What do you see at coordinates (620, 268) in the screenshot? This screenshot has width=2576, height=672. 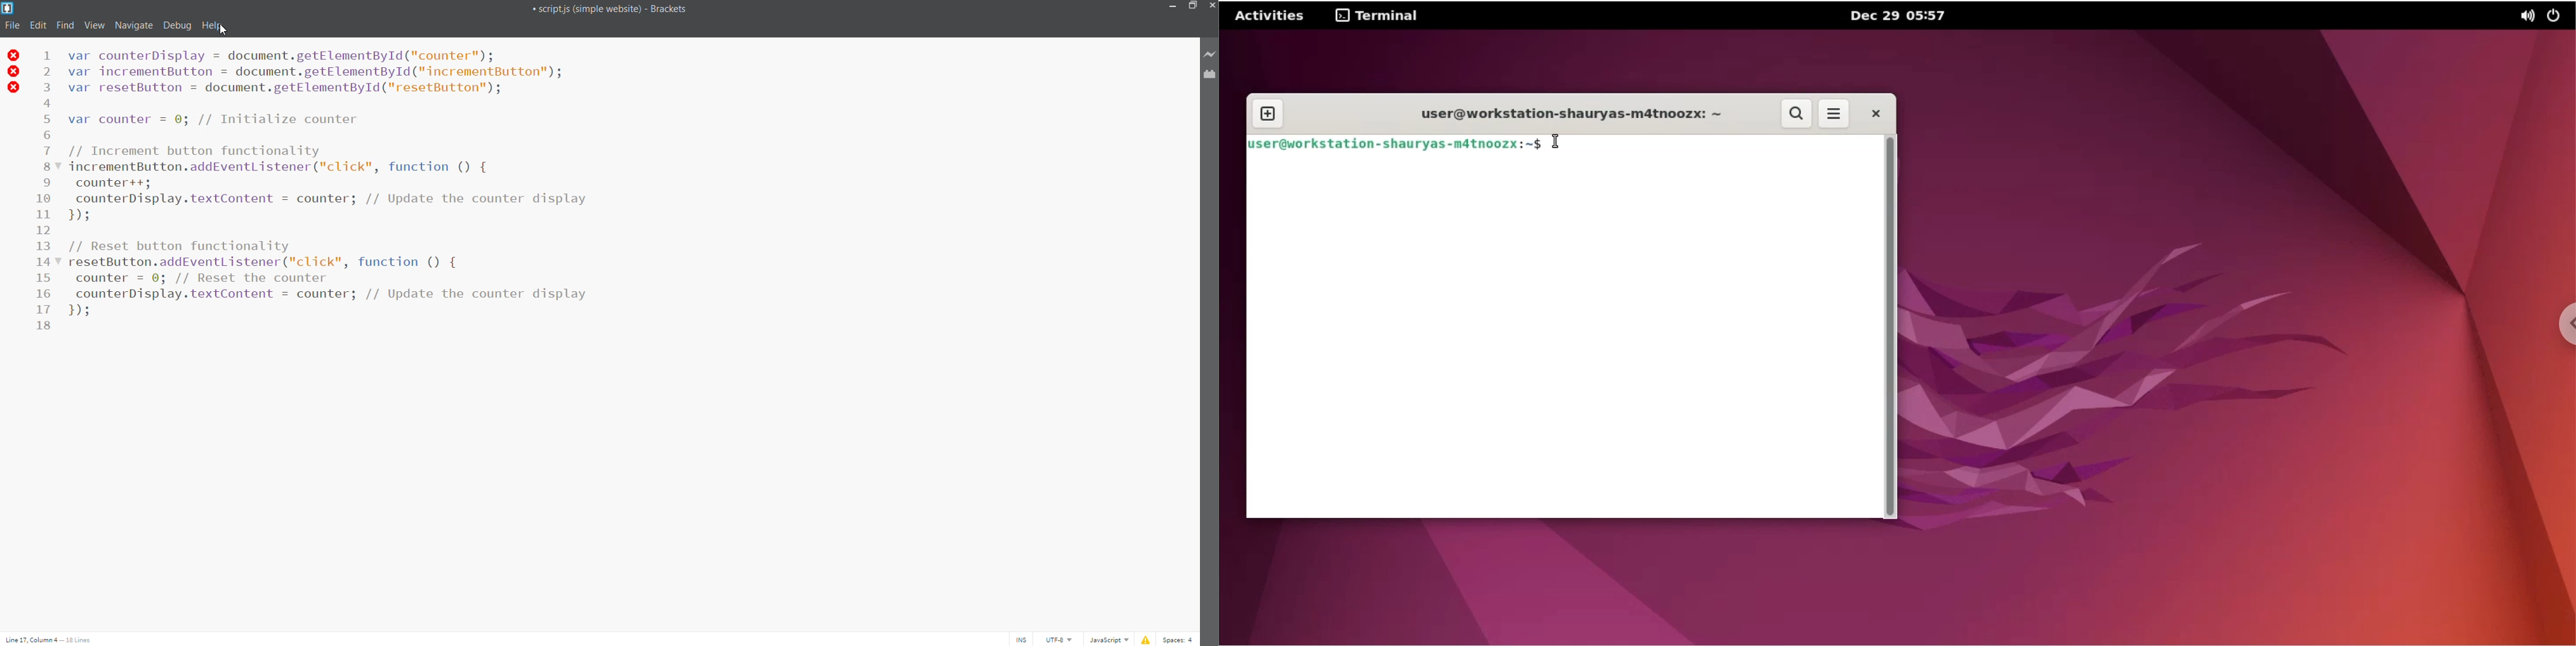 I see `text editor having code to display and interact with a counter on a webpage` at bounding box center [620, 268].